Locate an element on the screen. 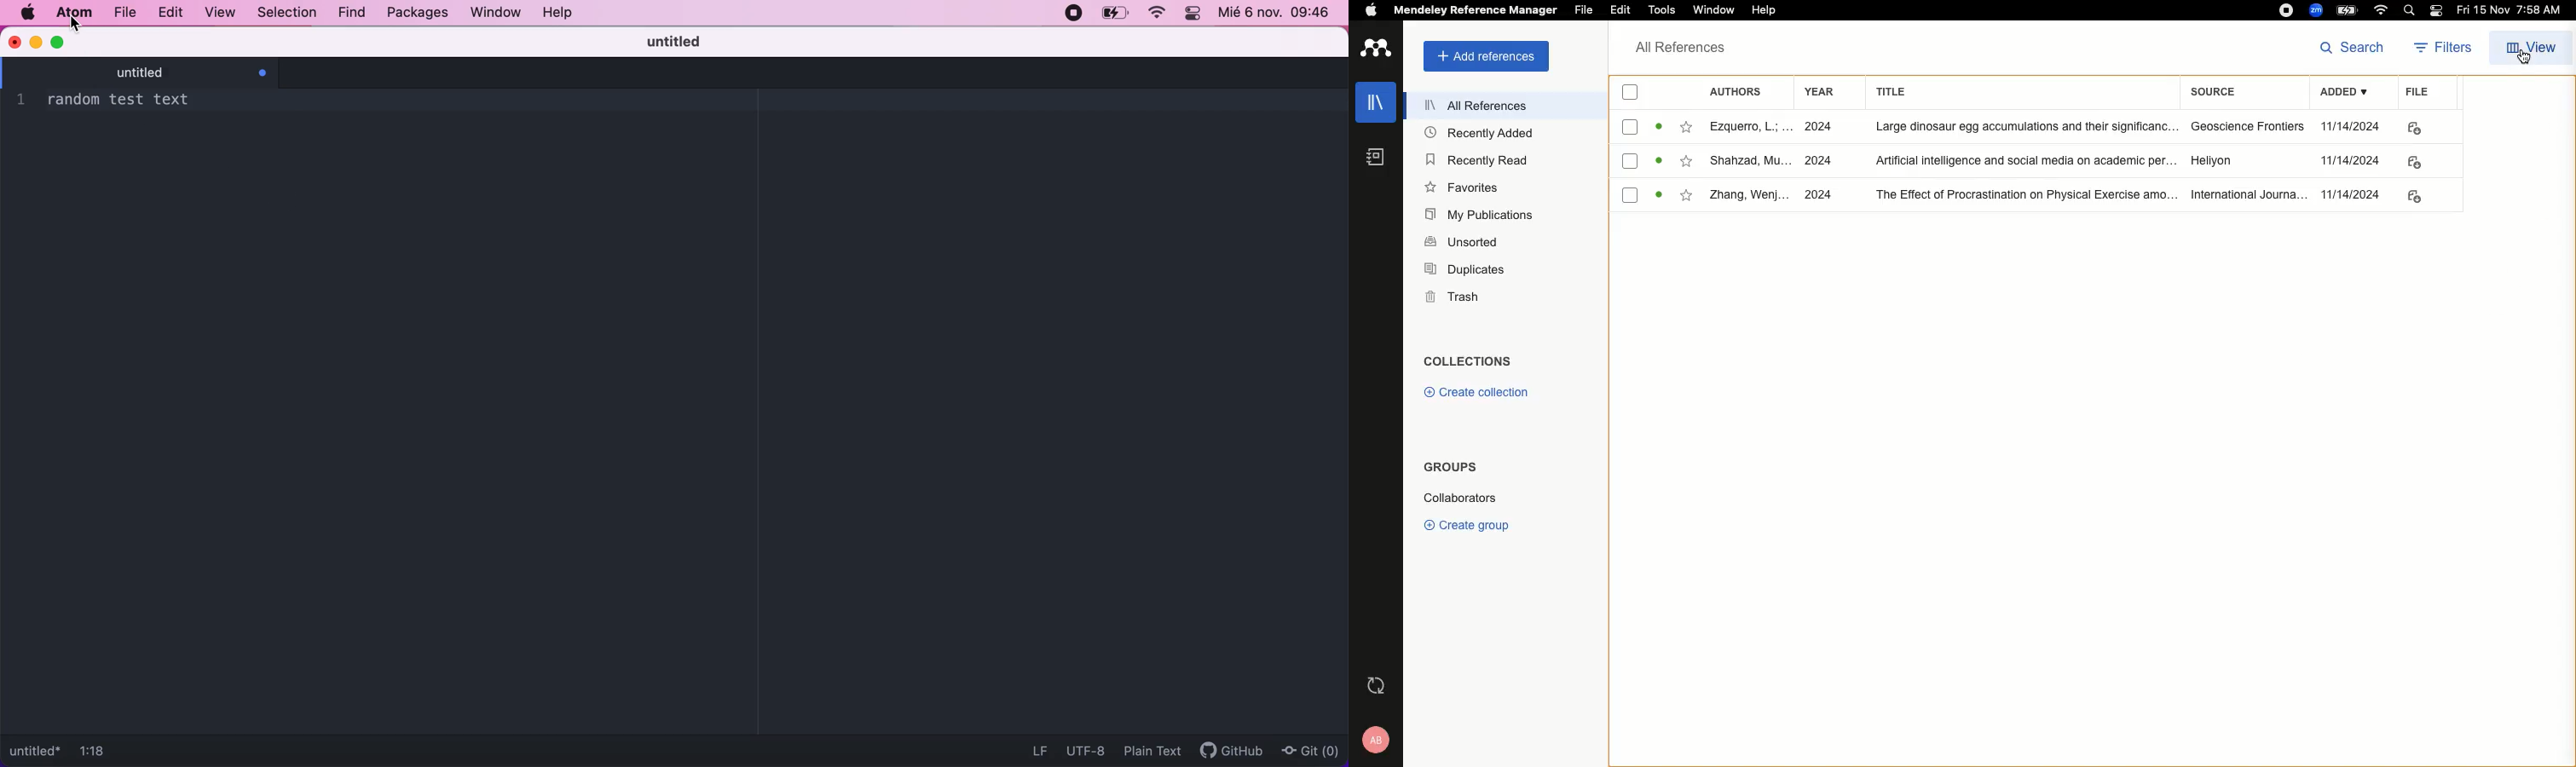  File is located at coordinates (1585, 9).